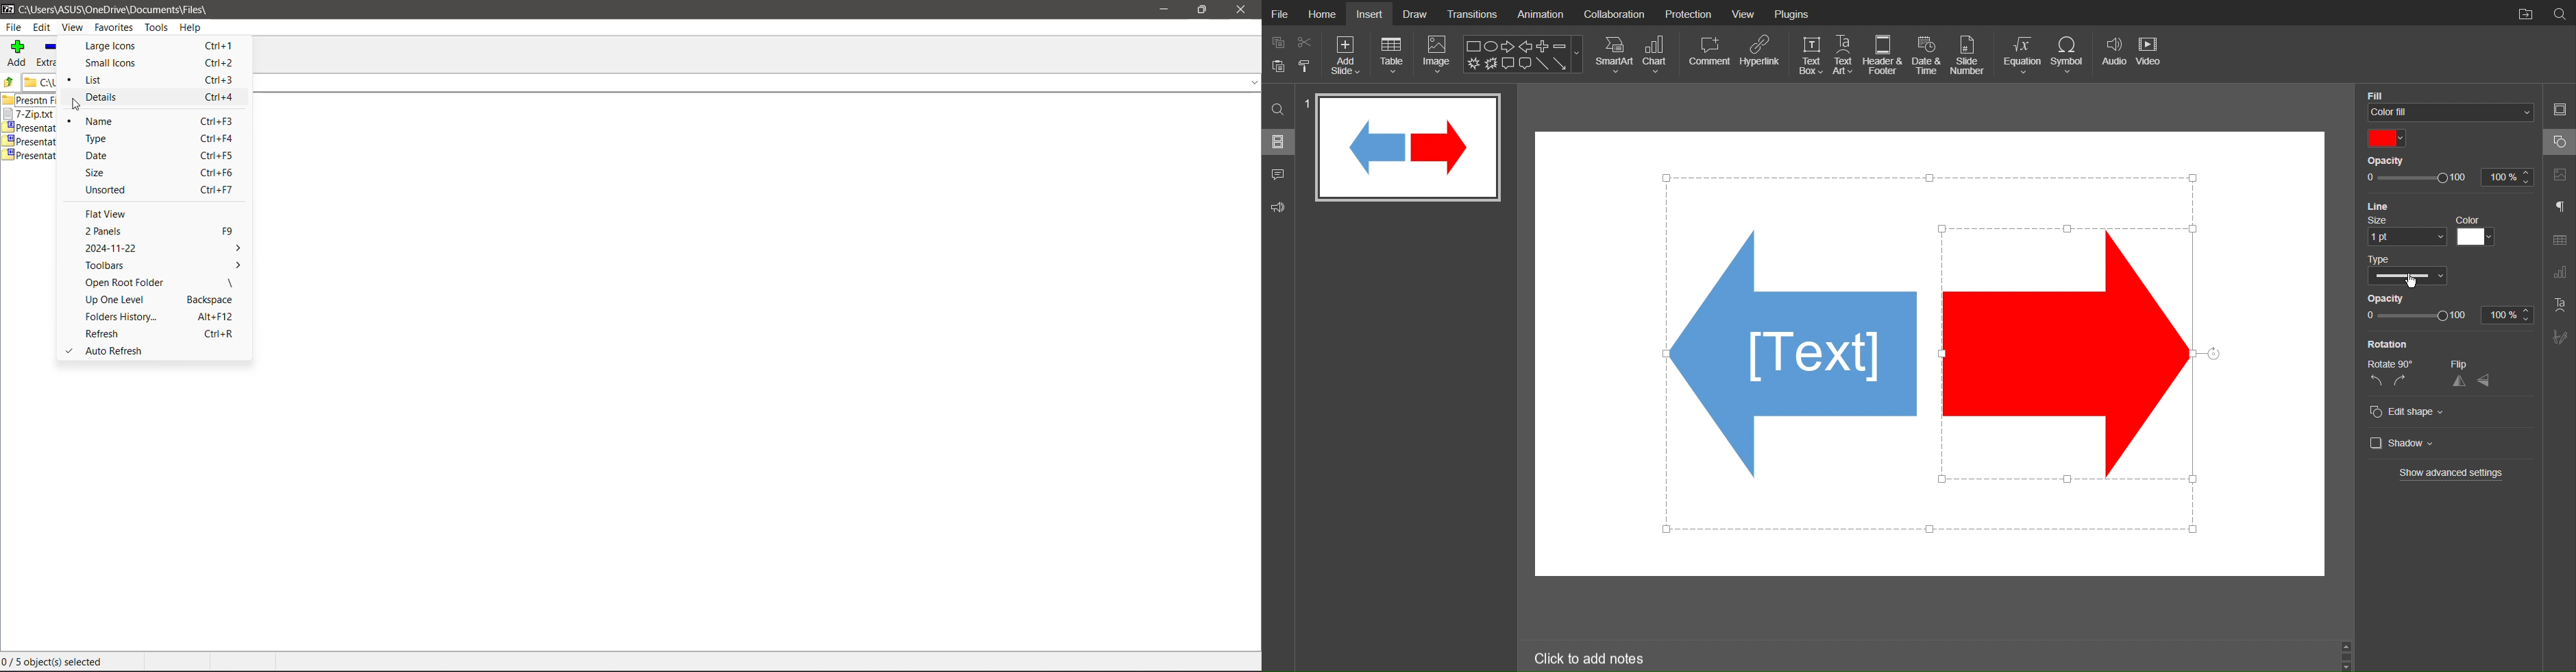  I want to click on Animation, so click(1540, 12).